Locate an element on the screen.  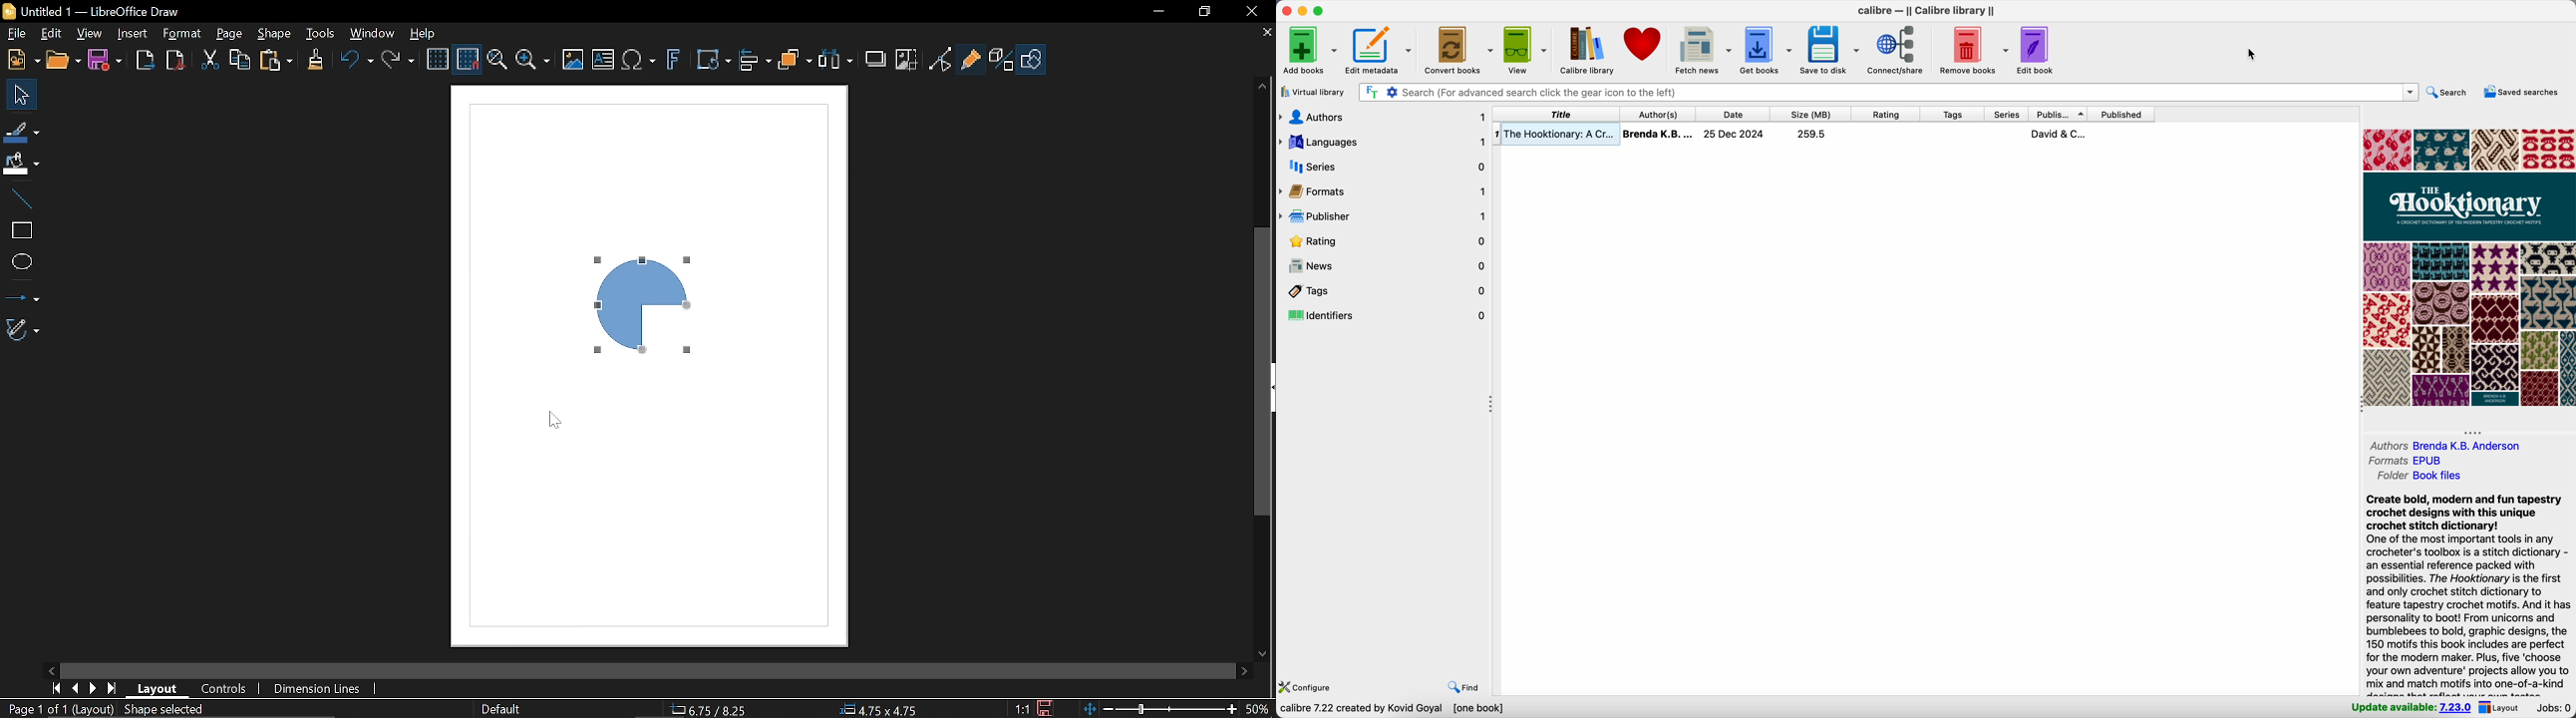
title is located at coordinates (1560, 114).